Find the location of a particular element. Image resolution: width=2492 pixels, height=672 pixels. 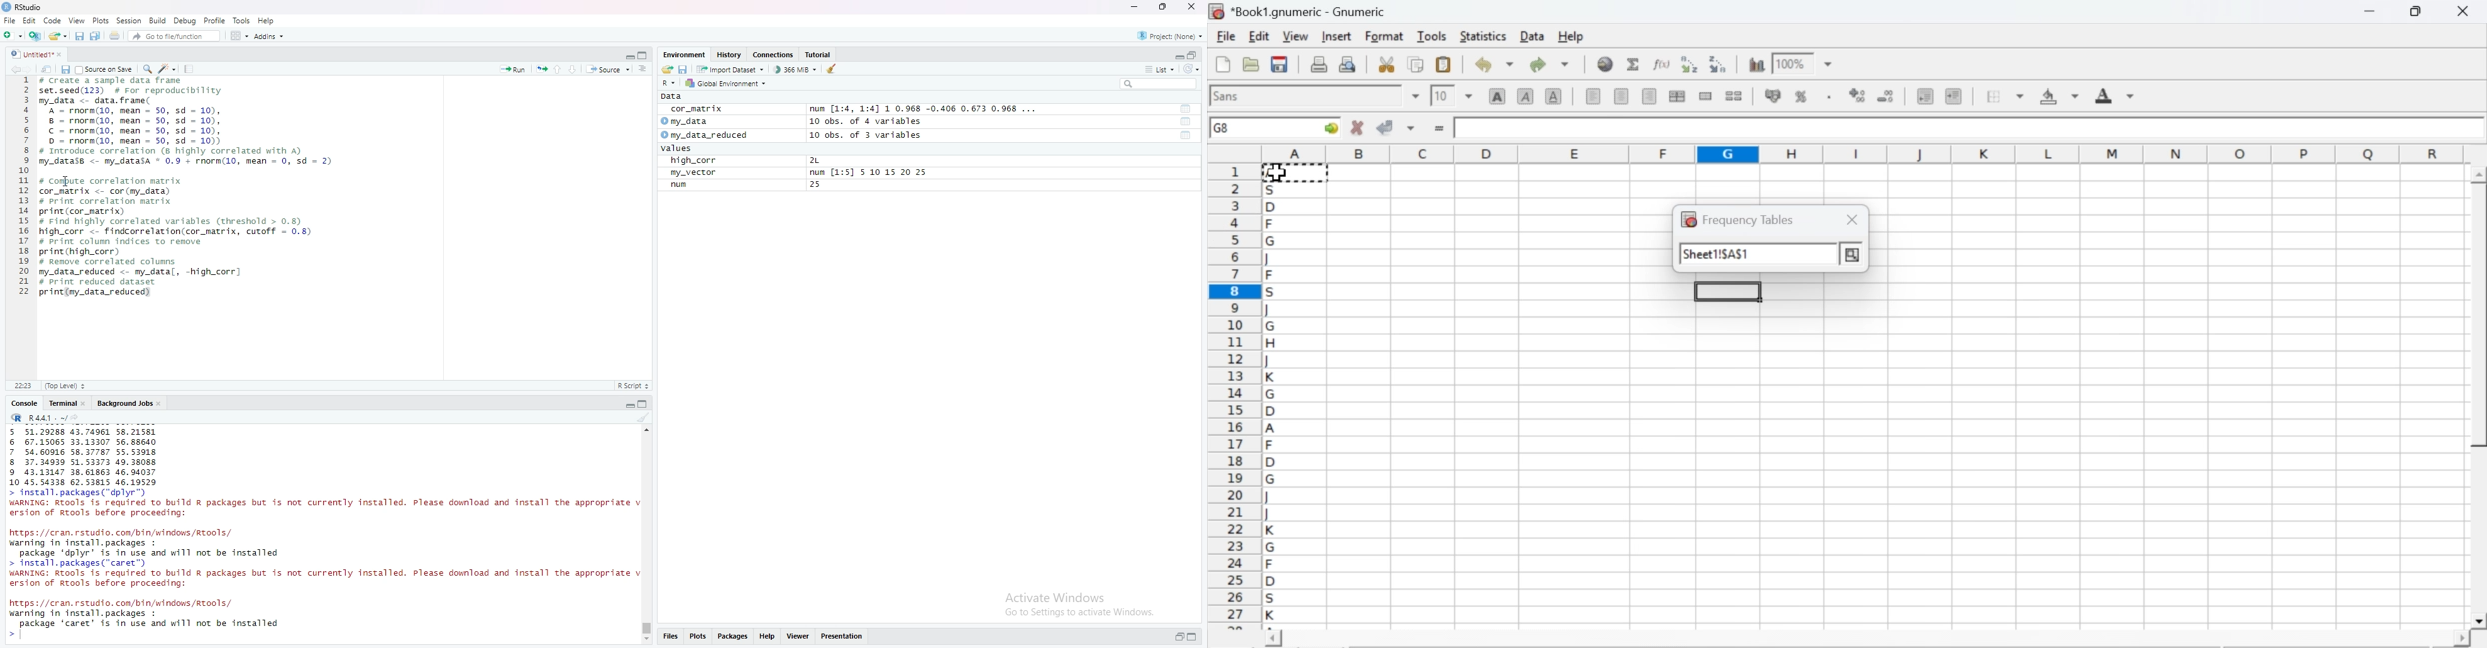

open is located at coordinates (1249, 64).